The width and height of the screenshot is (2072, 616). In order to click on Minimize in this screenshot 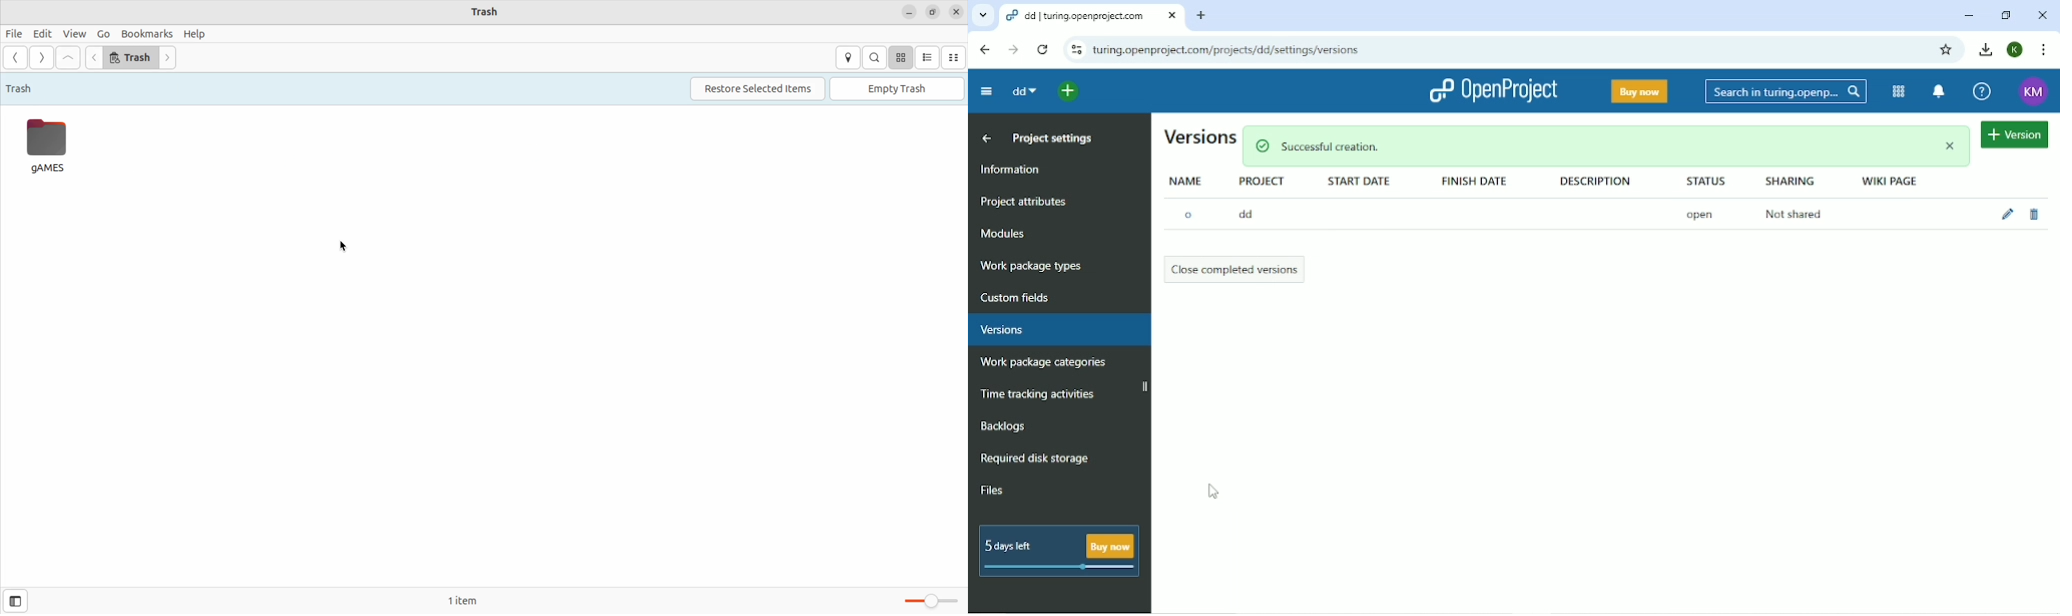, I will do `click(1969, 16)`.